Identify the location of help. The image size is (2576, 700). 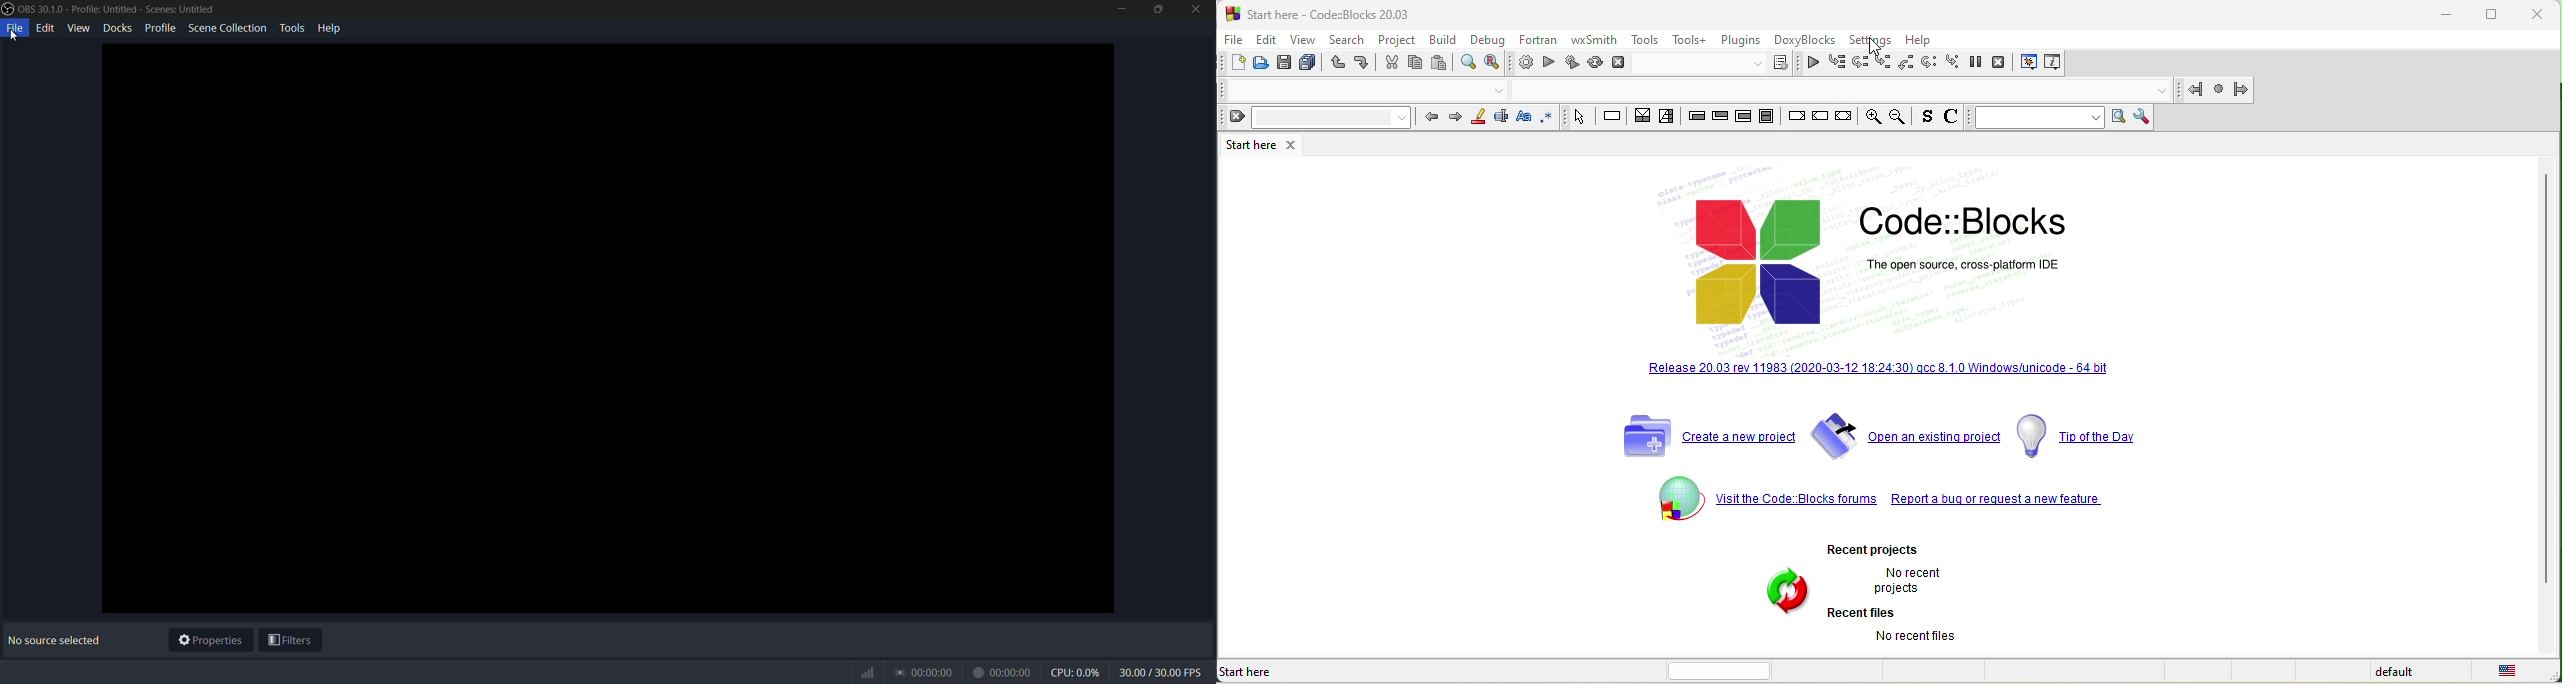
(1921, 42).